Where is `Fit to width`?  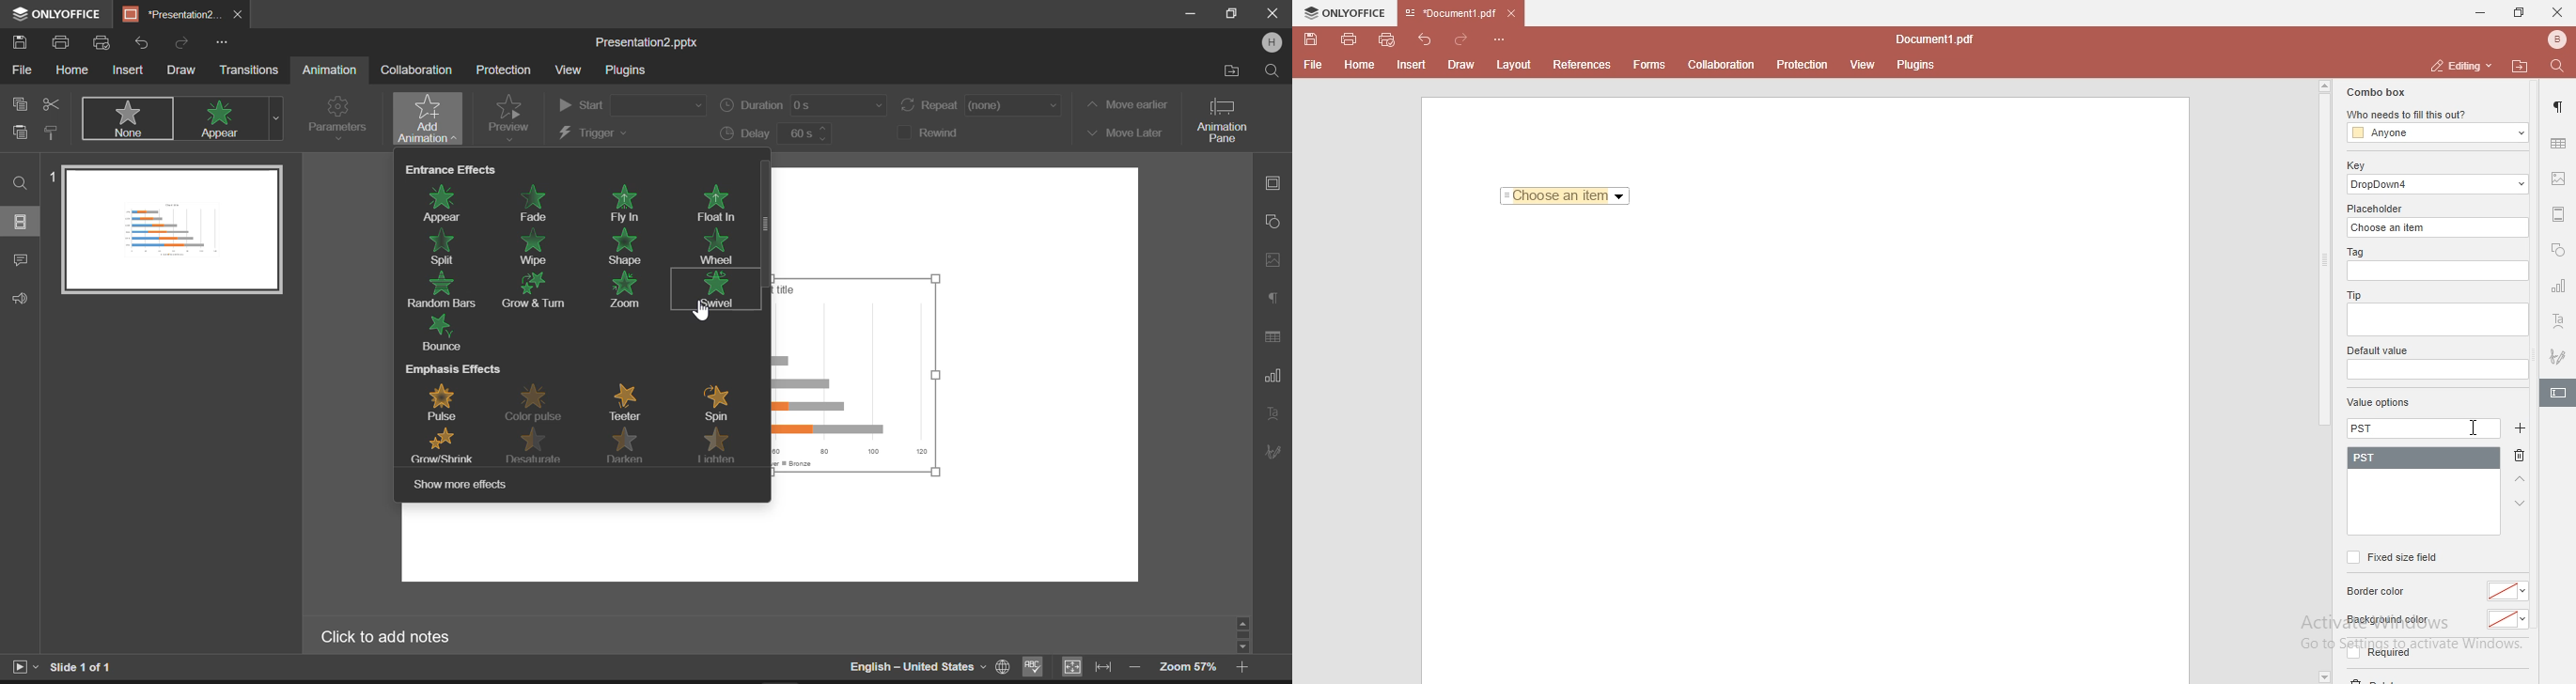 Fit to width is located at coordinates (1104, 667).